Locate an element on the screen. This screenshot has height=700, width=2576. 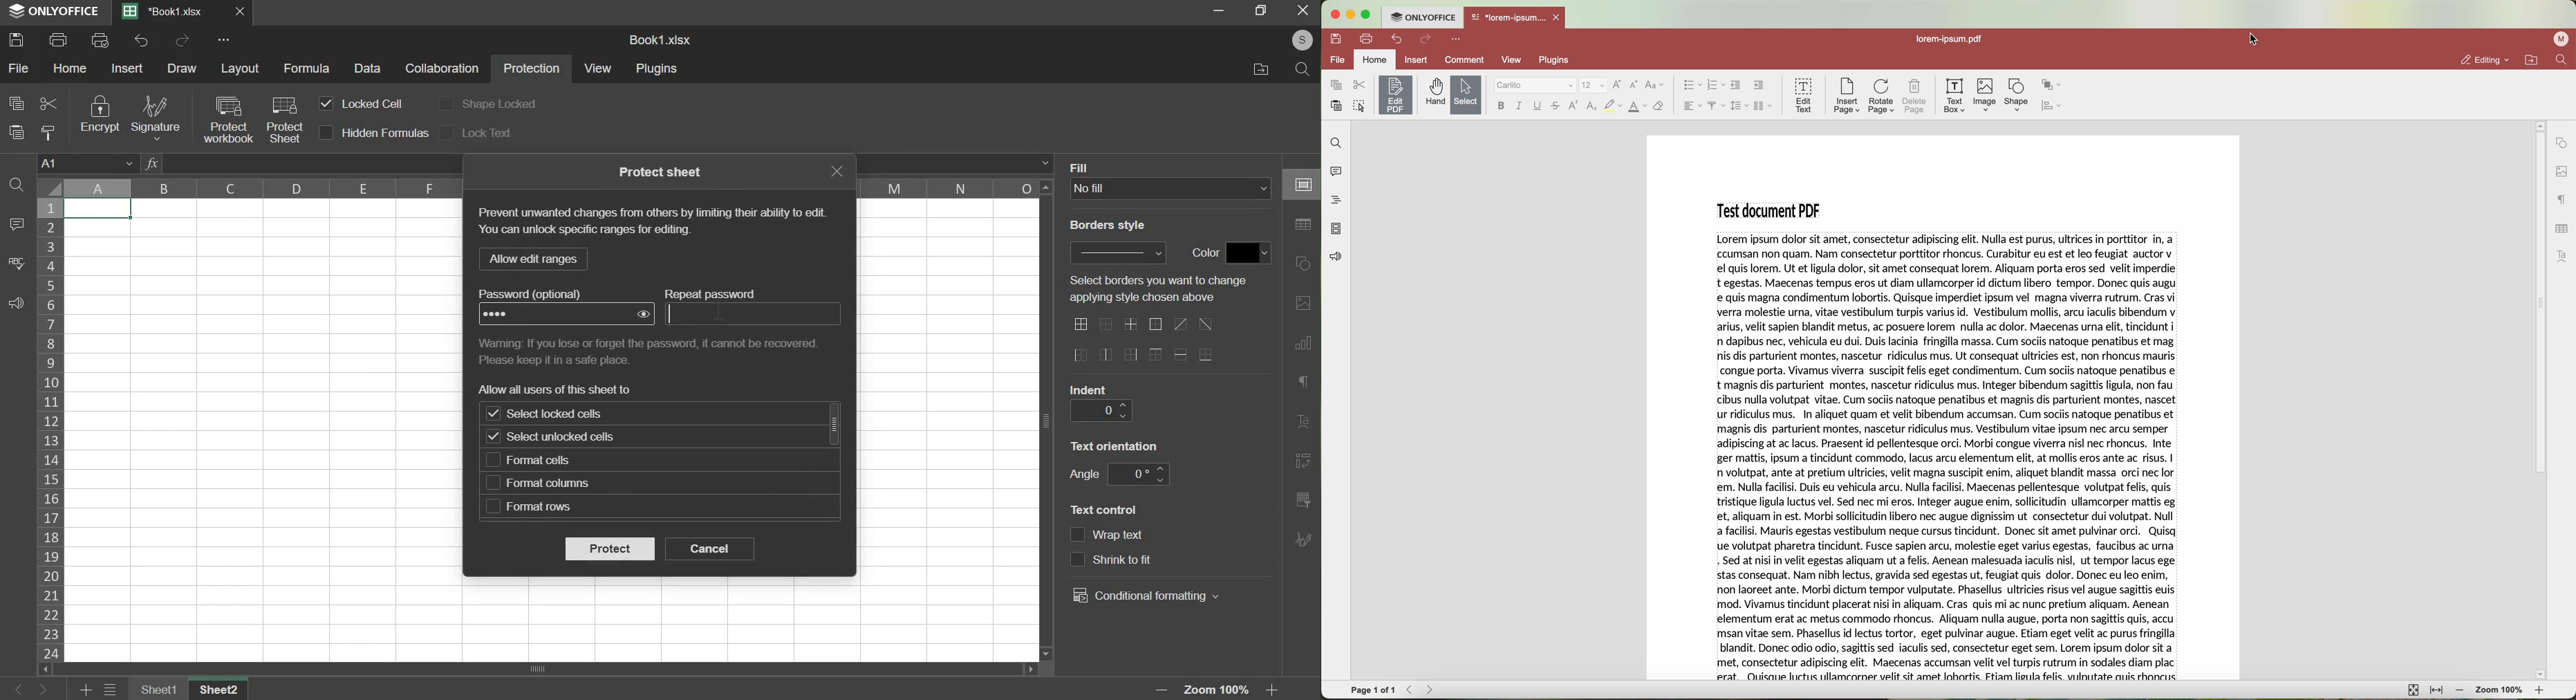
border options is located at coordinates (1205, 355).